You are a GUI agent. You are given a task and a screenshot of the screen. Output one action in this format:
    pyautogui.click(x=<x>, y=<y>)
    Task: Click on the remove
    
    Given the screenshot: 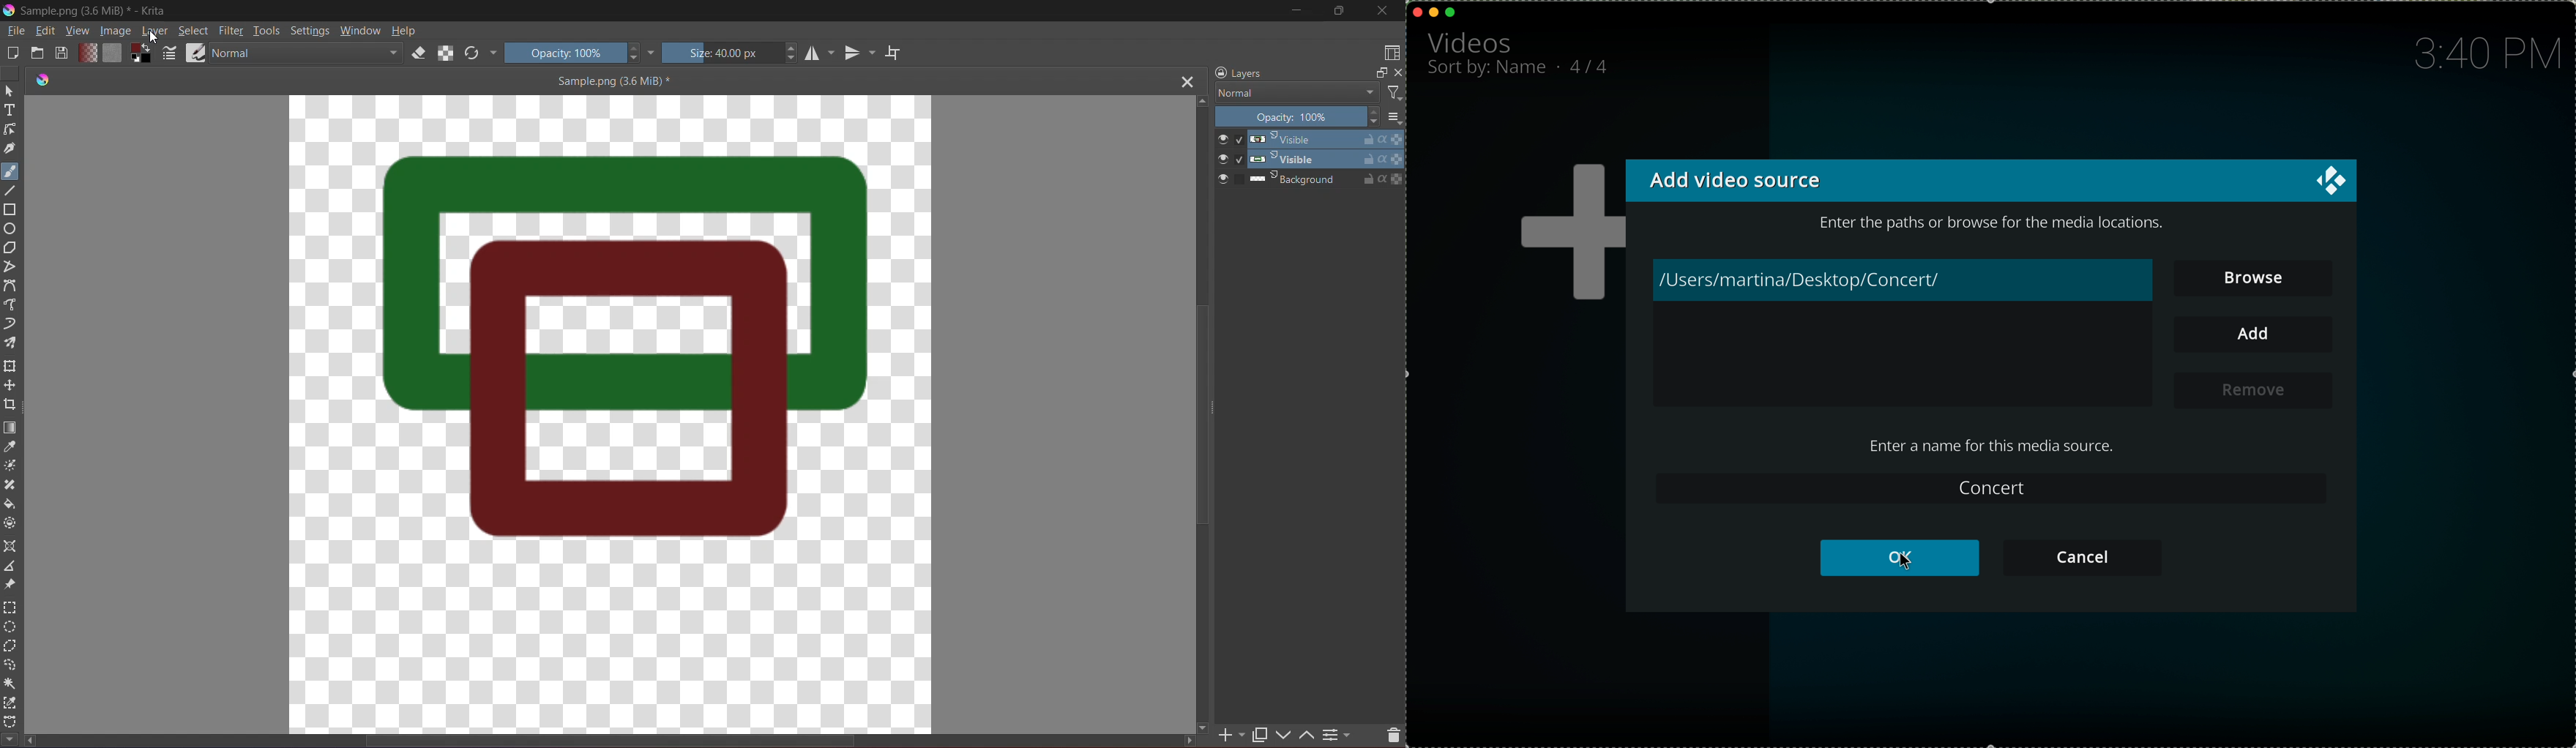 What is the action you would take?
    pyautogui.click(x=2255, y=390)
    